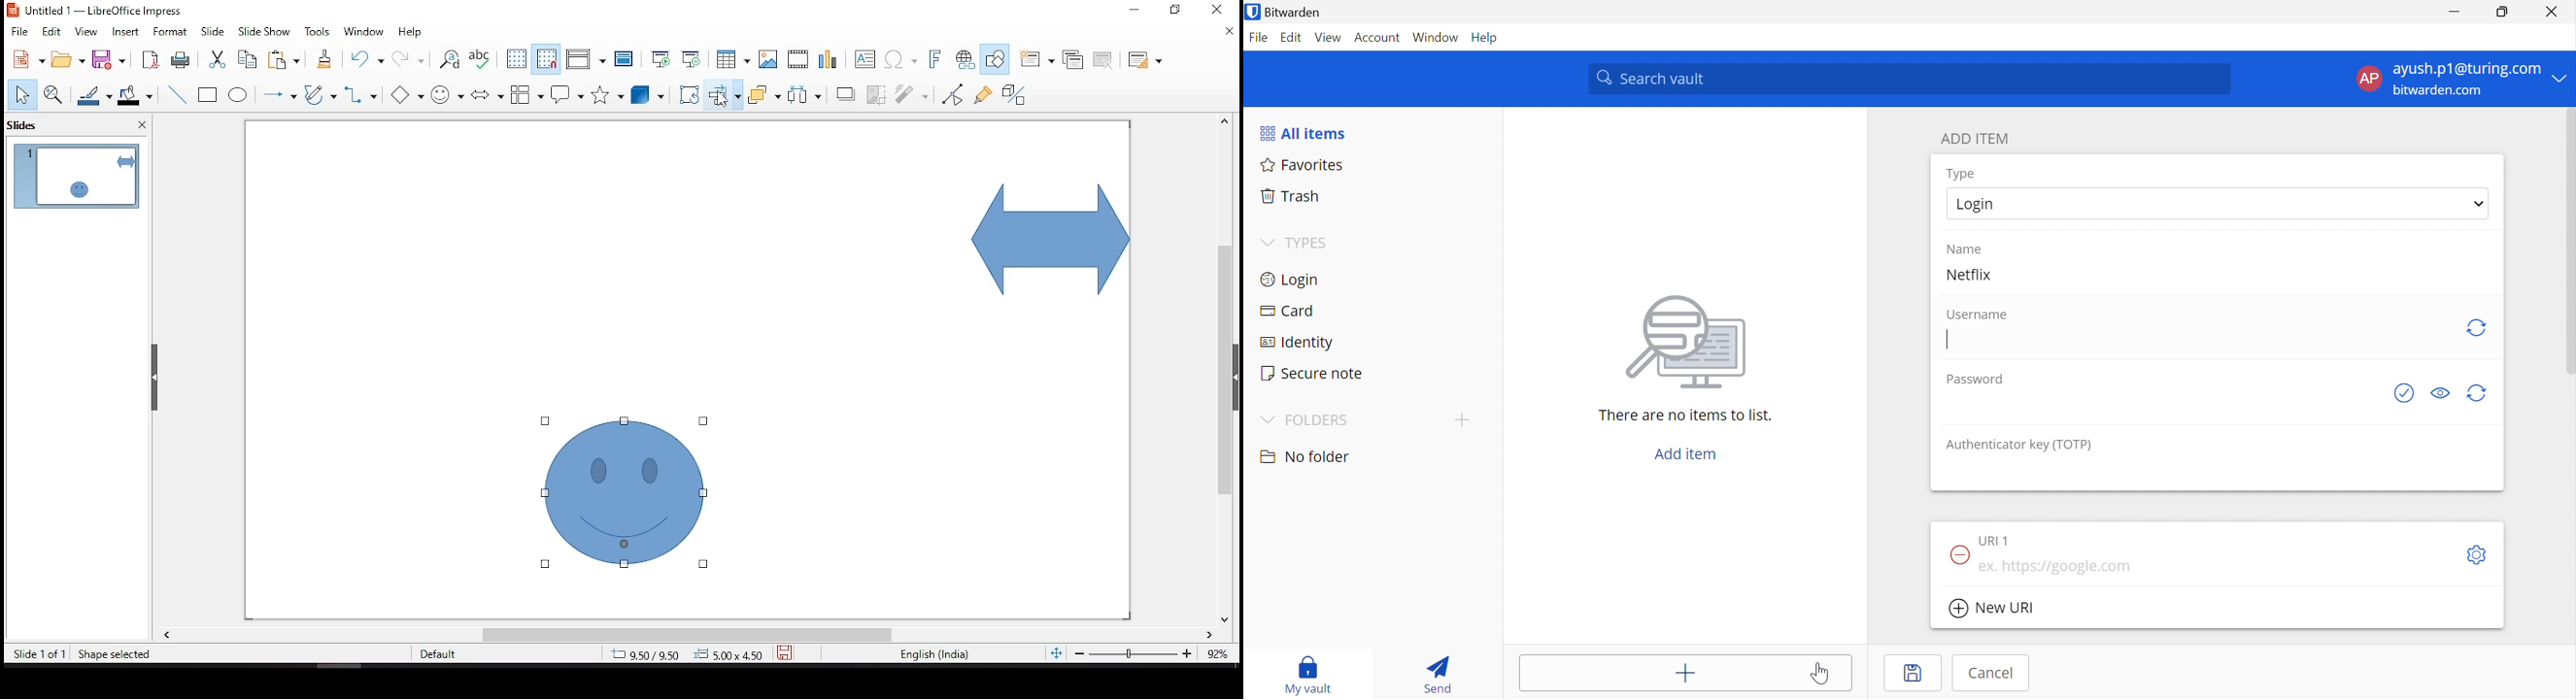 Image resolution: width=2576 pixels, height=700 pixels. I want to click on Cancel, so click(1992, 673).